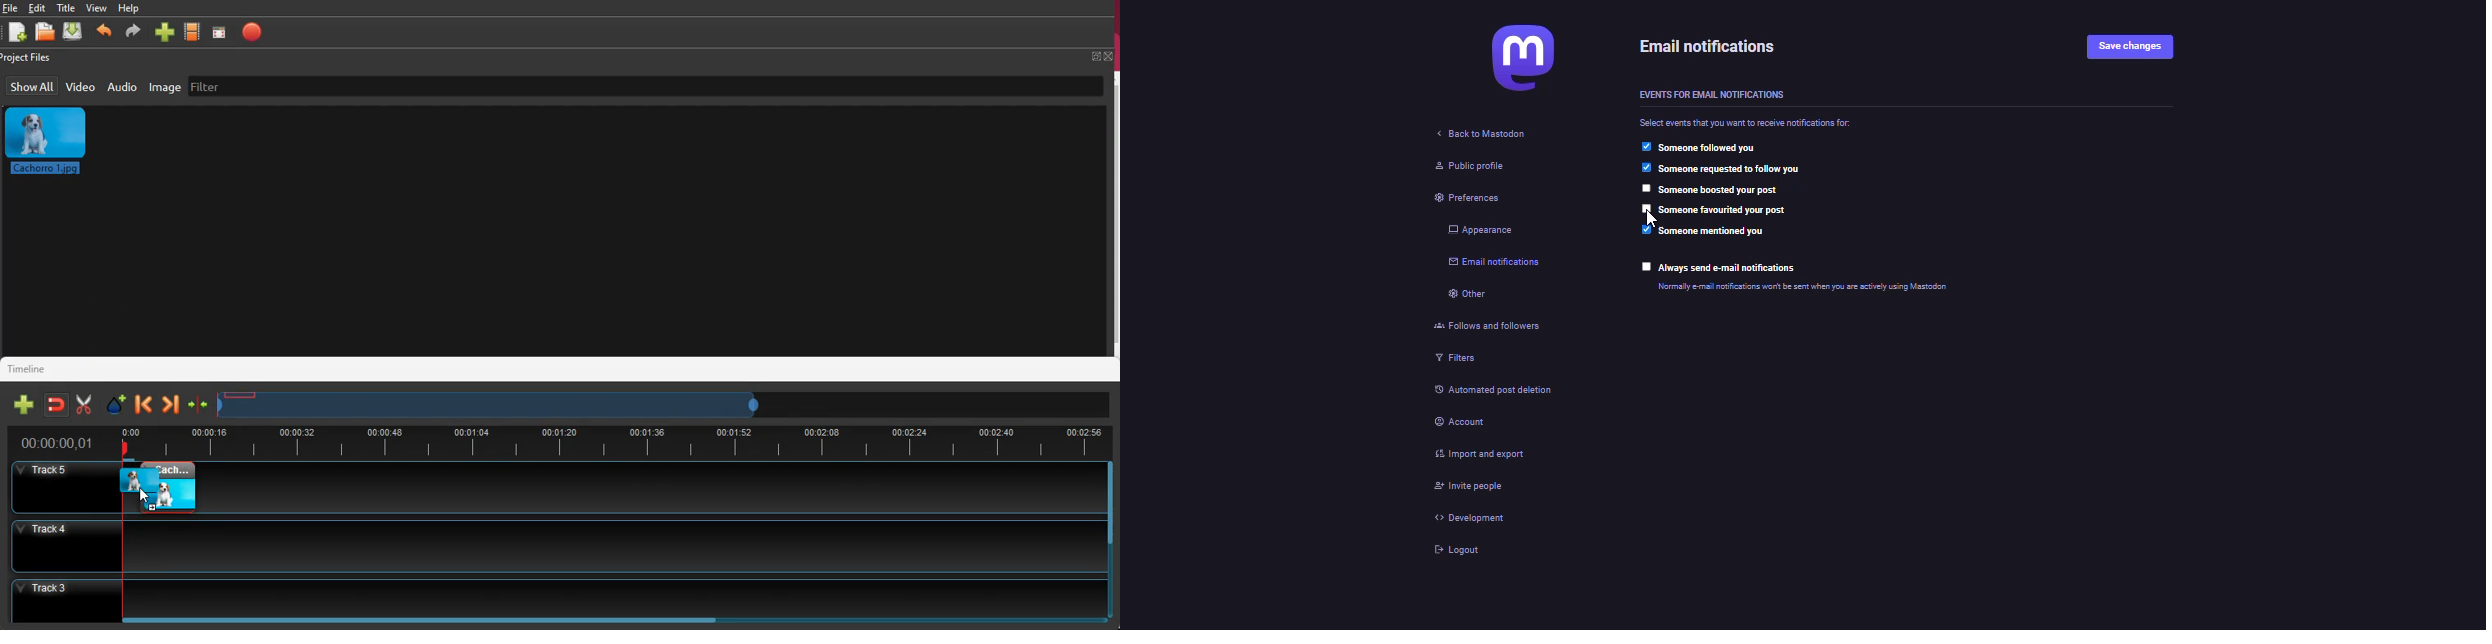 The width and height of the screenshot is (2492, 644). What do you see at coordinates (1469, 487) in the screenshot?
I see `invite people` at bounding box center [1469, 487].